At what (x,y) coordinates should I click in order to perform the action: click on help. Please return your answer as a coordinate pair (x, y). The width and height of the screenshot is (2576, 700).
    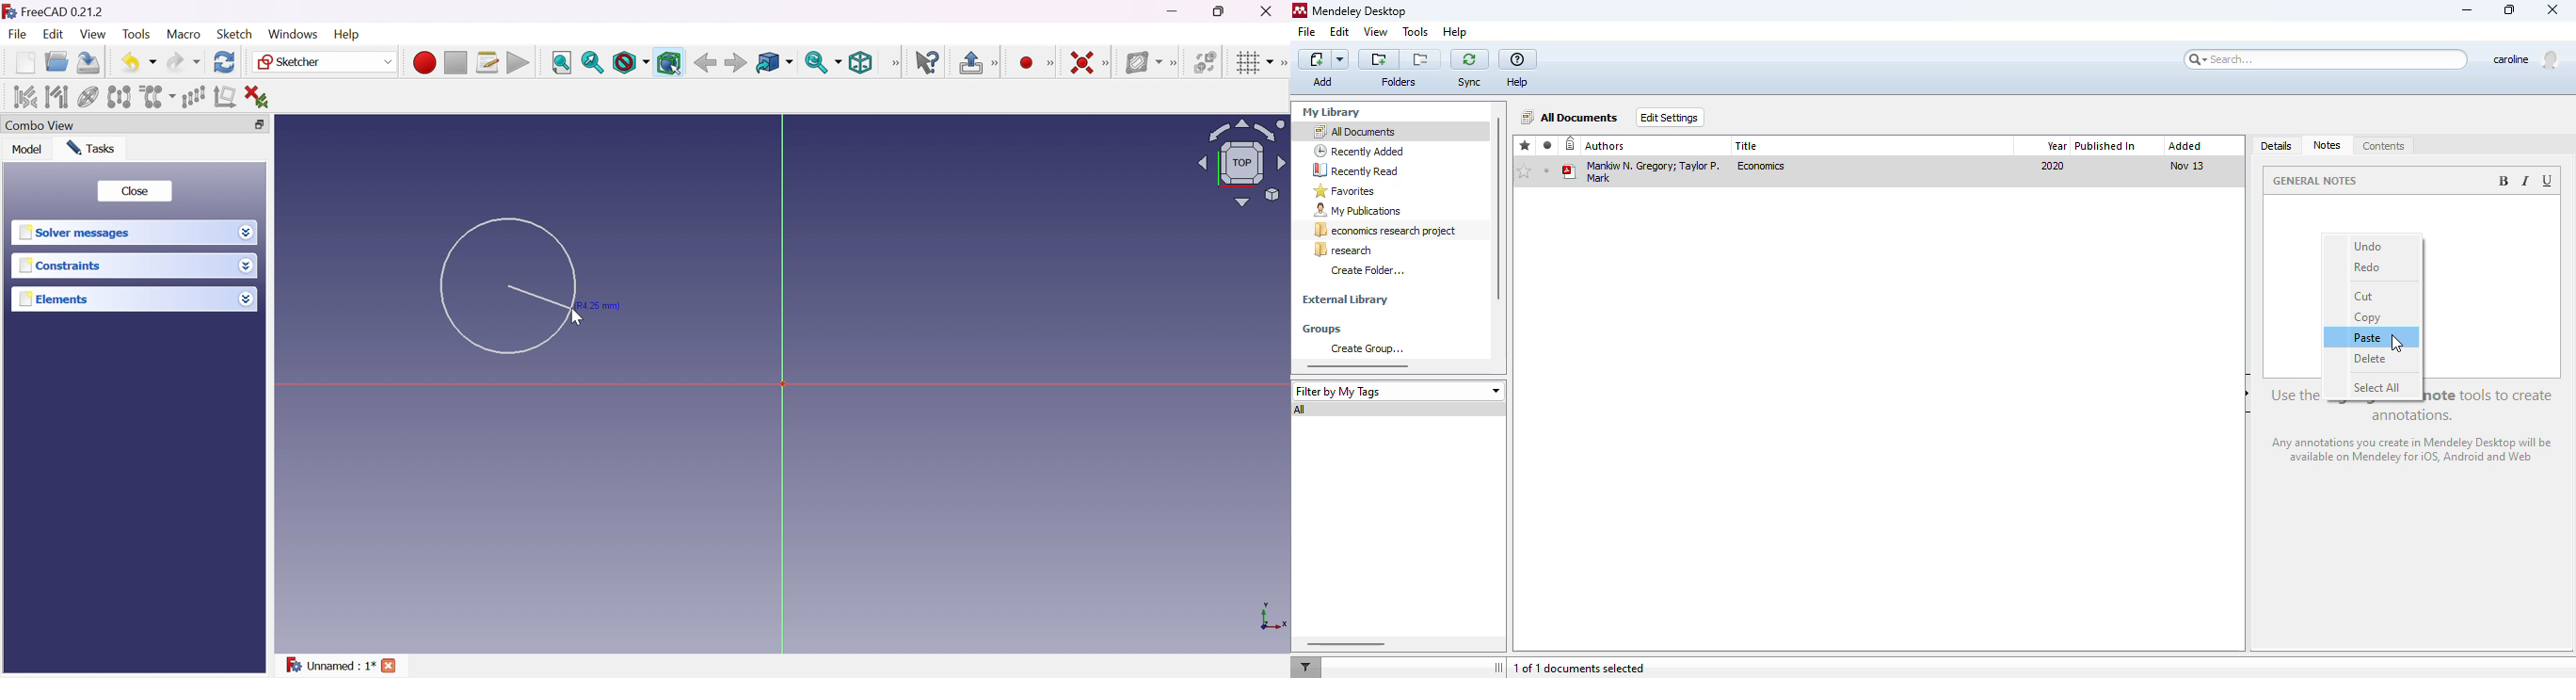
    Looking at the image, I should click on (1455, 32).